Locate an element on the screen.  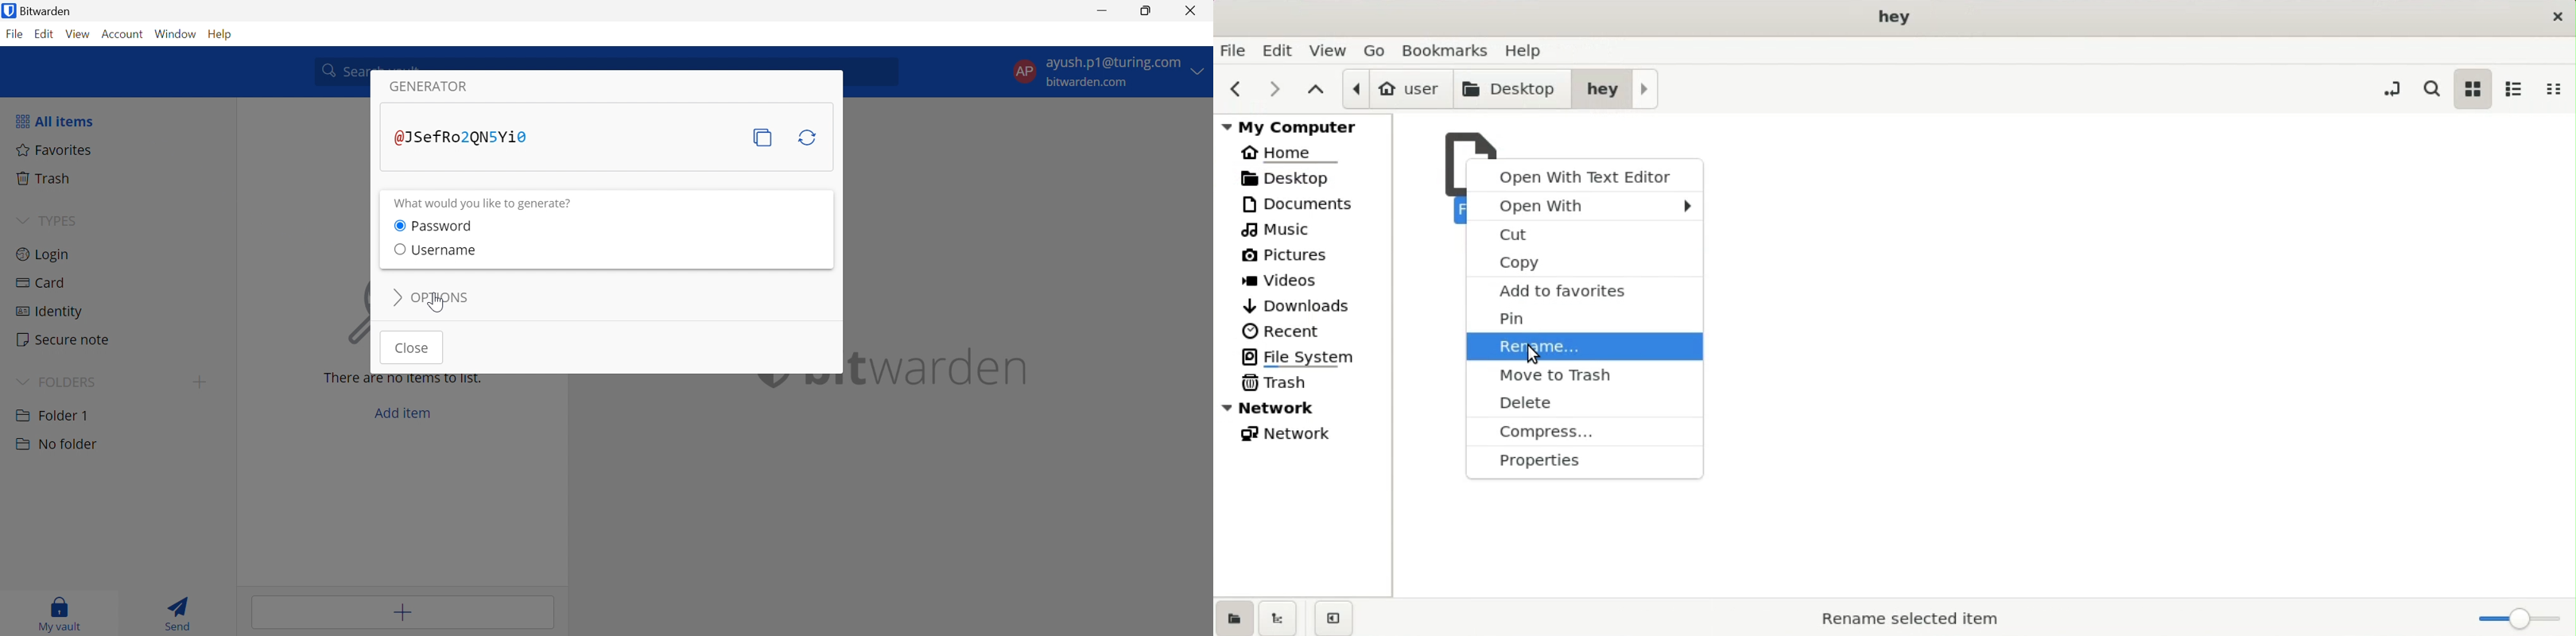
No folder is located at coordinates (56, 446).